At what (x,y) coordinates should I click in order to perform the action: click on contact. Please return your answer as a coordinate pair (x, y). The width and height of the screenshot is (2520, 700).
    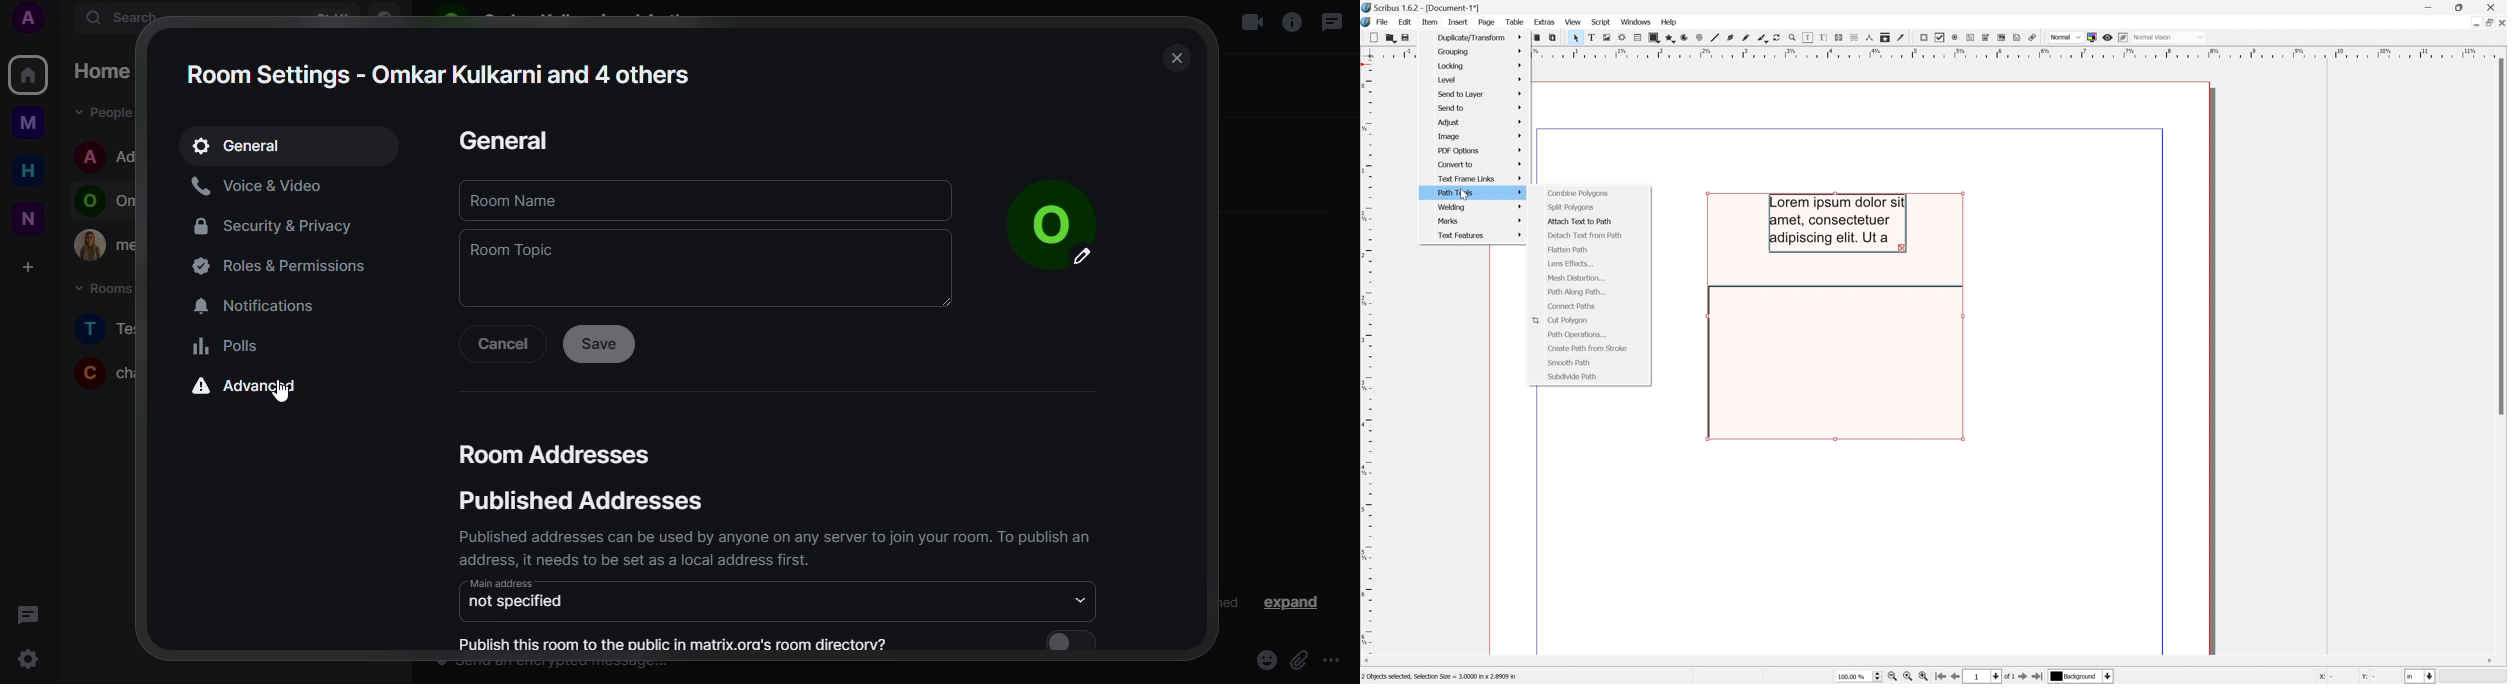
    Looking at the image, I should click on (107, 245).